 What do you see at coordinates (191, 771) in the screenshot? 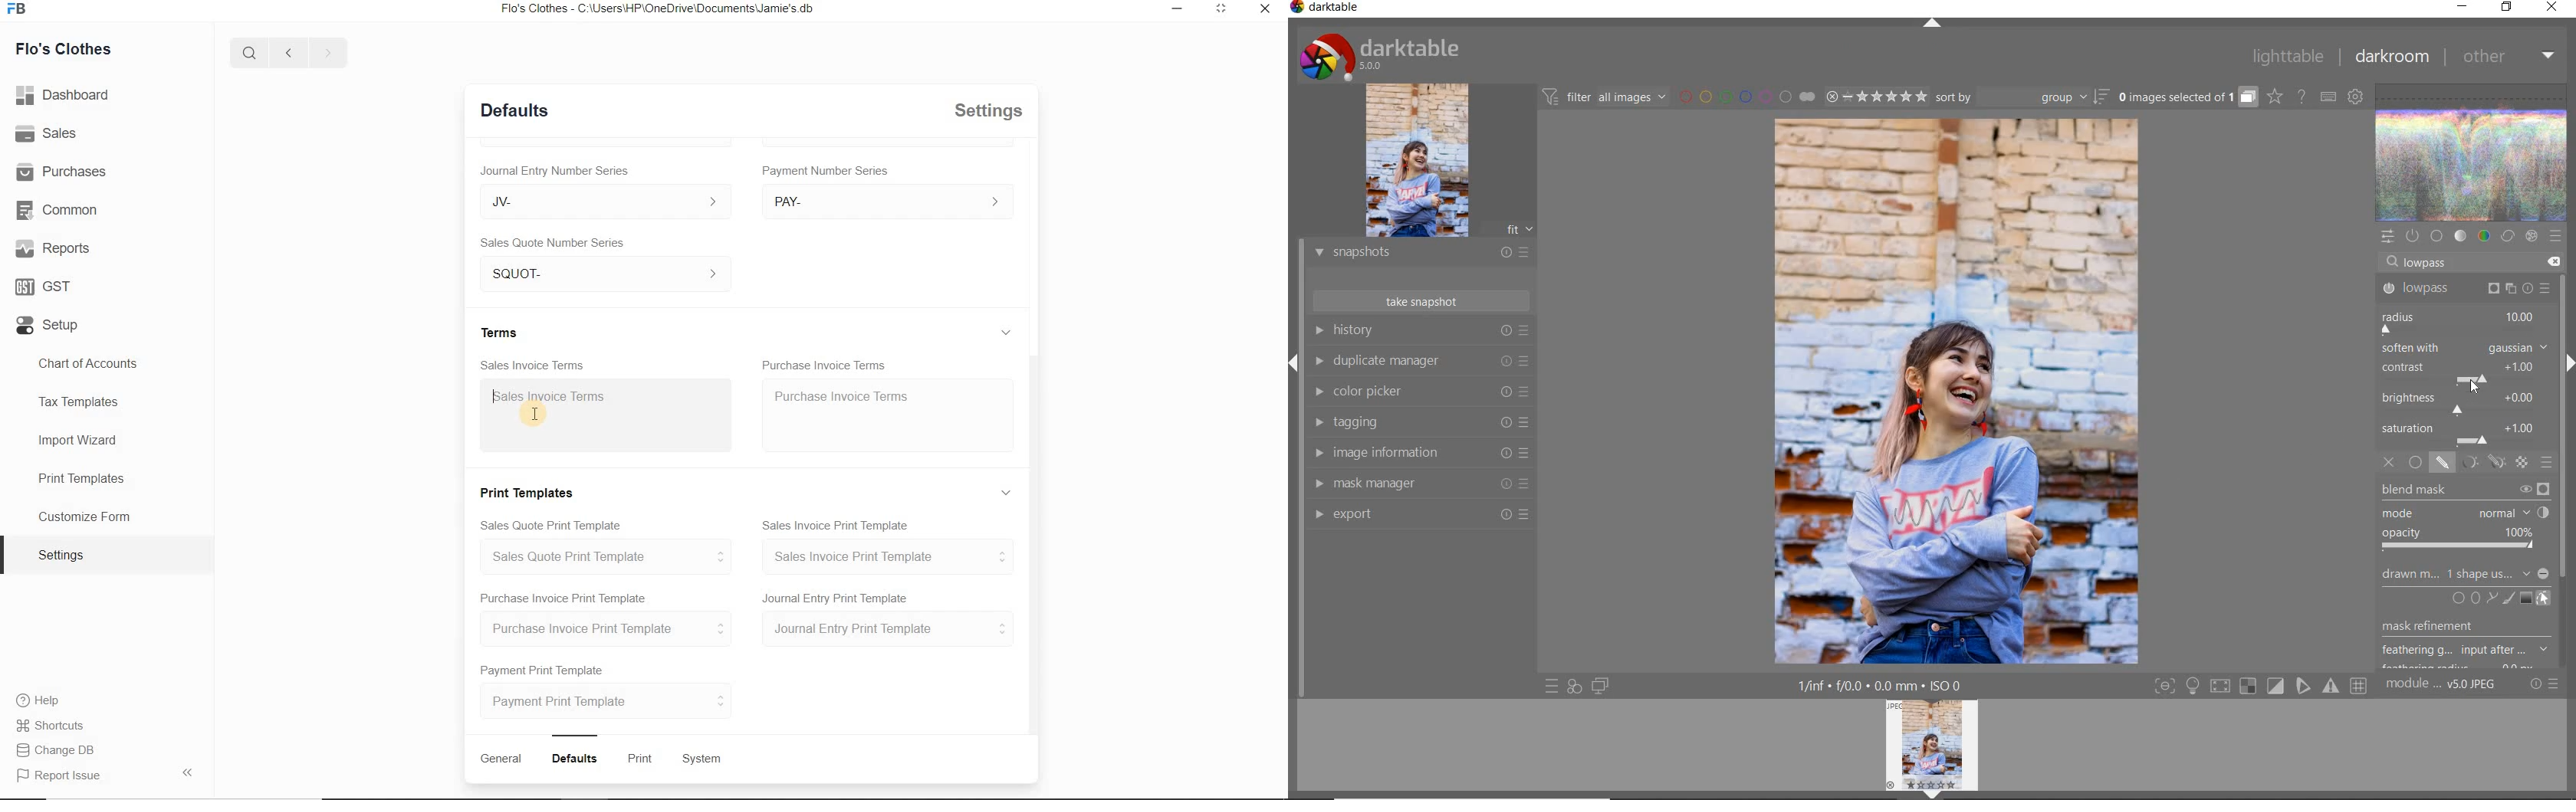
I see `Arrow` at bounding box center [191, 771].